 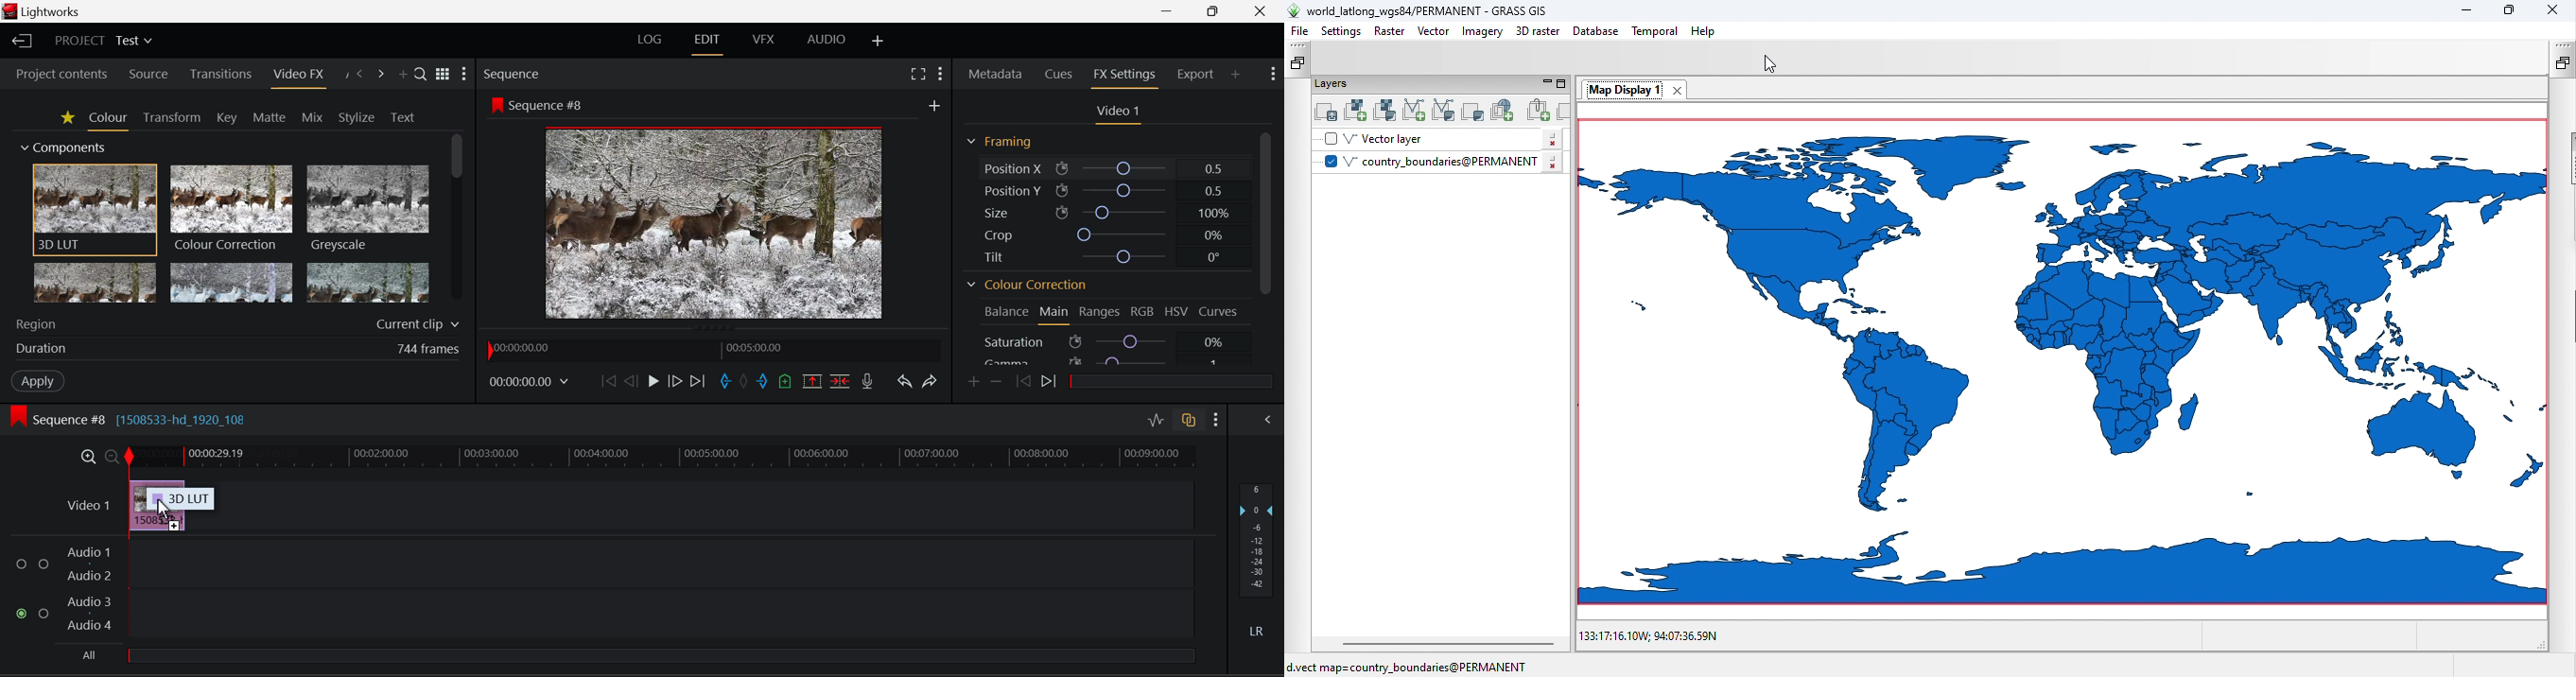 I want to click on Greyscale, so click(x=367, y=210).